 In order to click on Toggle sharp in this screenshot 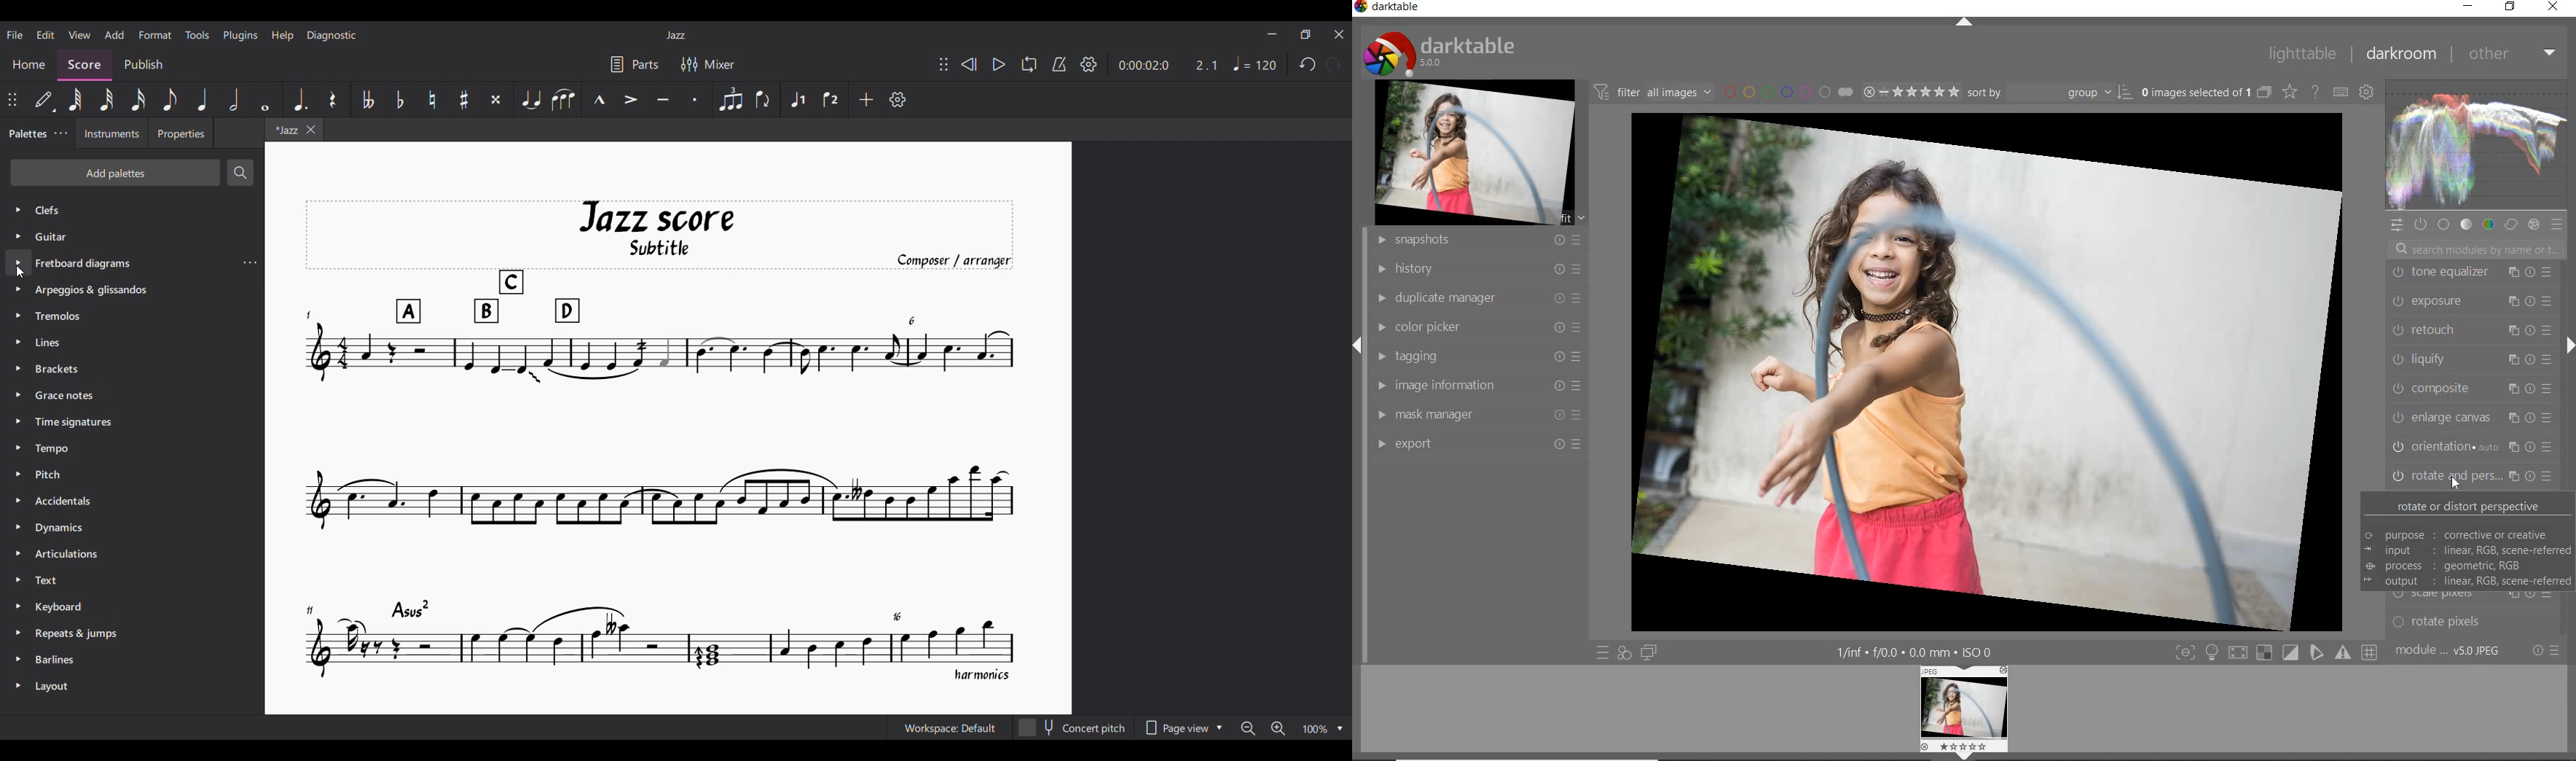, I will do `click(464, 99)`.